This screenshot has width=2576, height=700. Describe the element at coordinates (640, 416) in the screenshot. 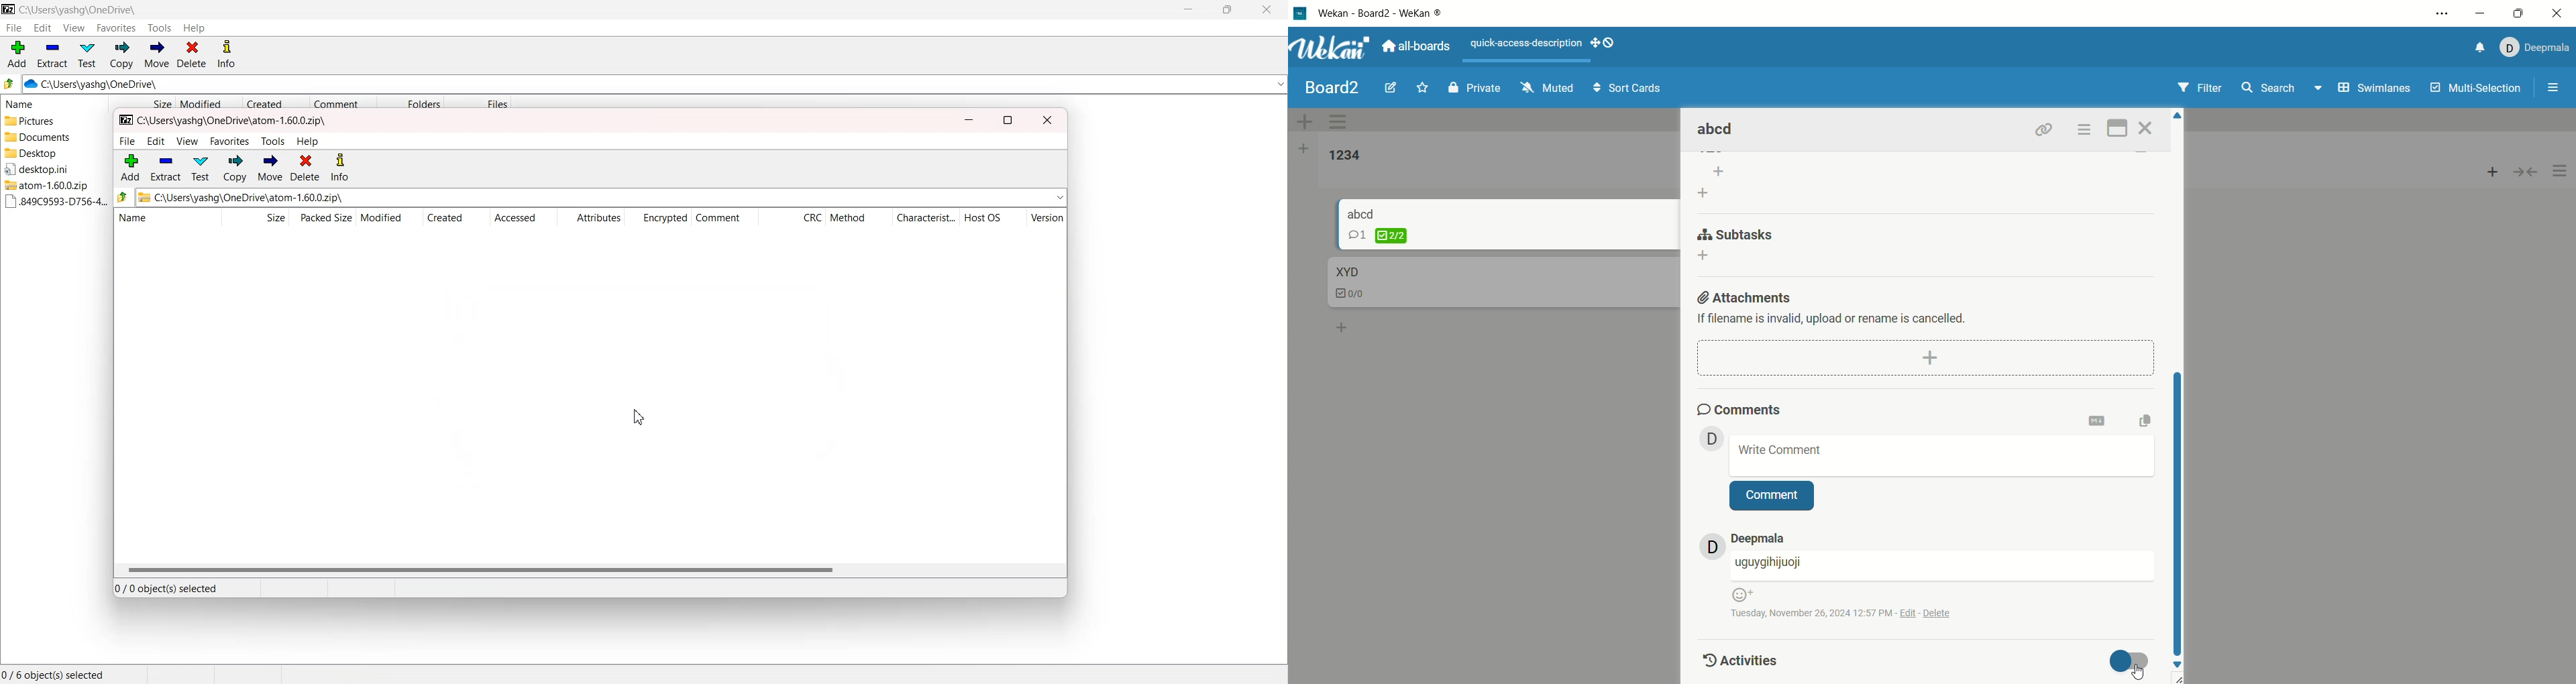

I see `Cursor` at that location.